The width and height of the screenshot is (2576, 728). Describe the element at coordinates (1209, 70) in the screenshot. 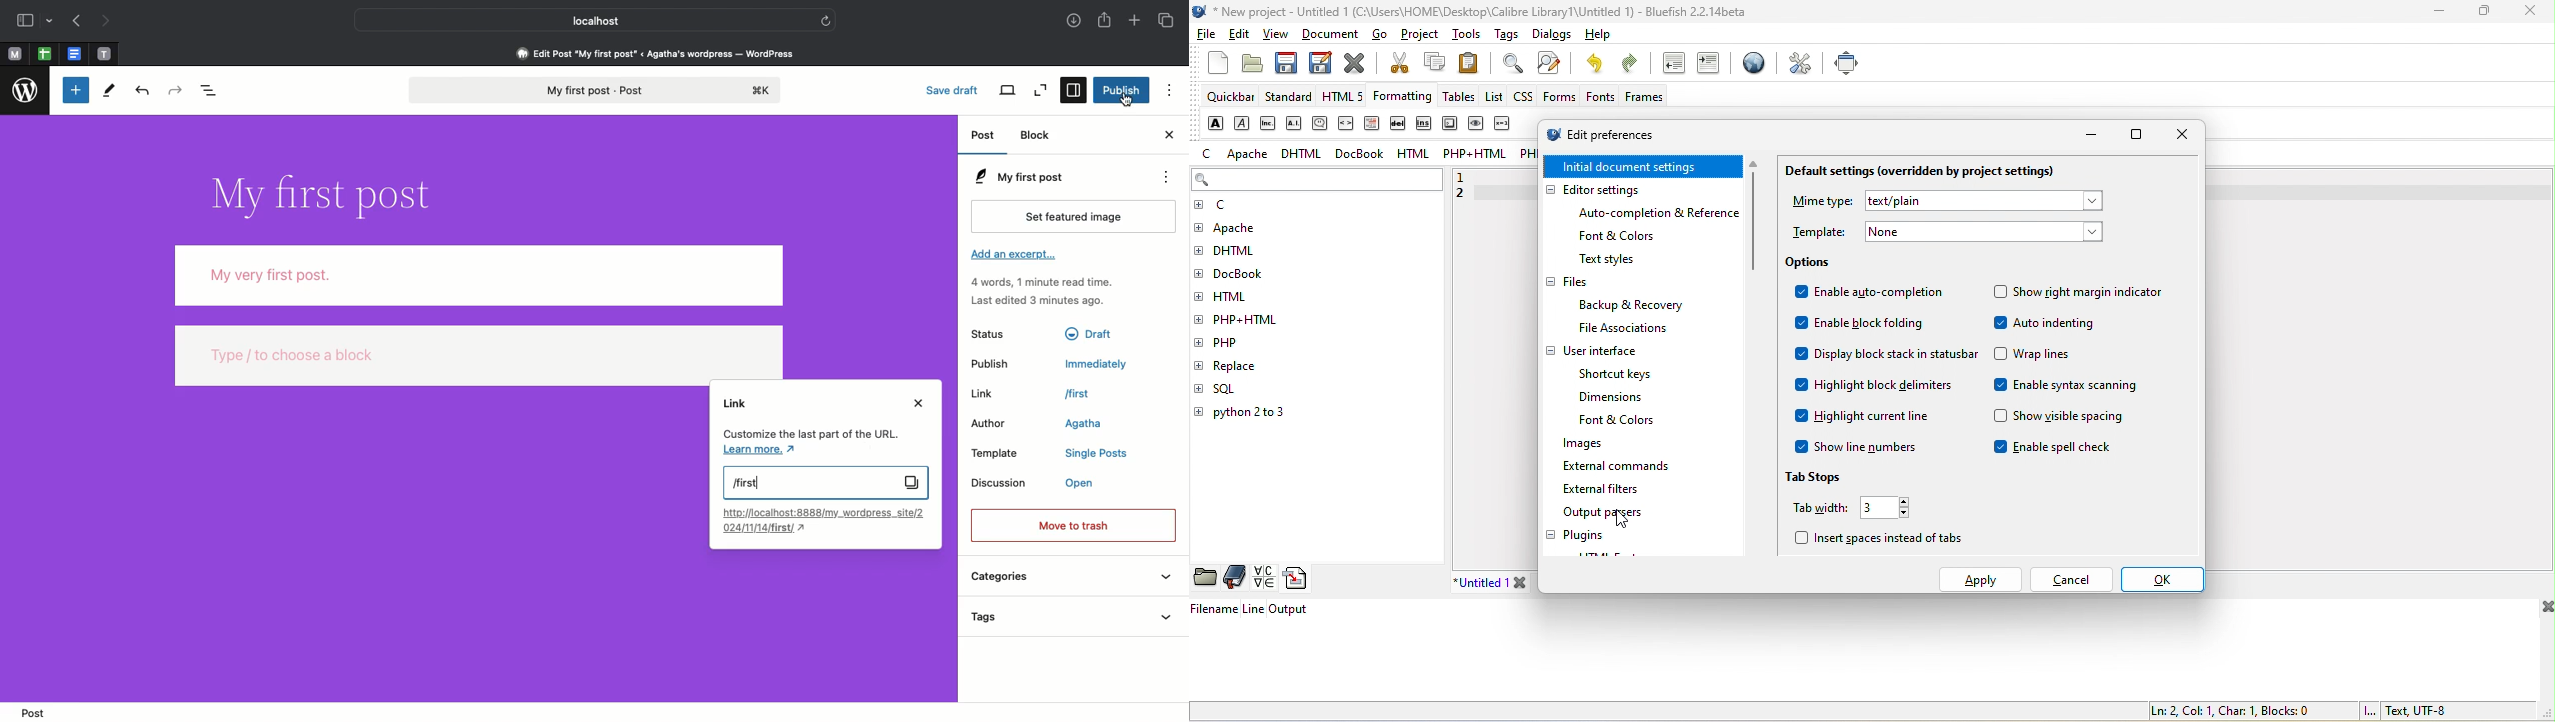

I see `new` at that location.